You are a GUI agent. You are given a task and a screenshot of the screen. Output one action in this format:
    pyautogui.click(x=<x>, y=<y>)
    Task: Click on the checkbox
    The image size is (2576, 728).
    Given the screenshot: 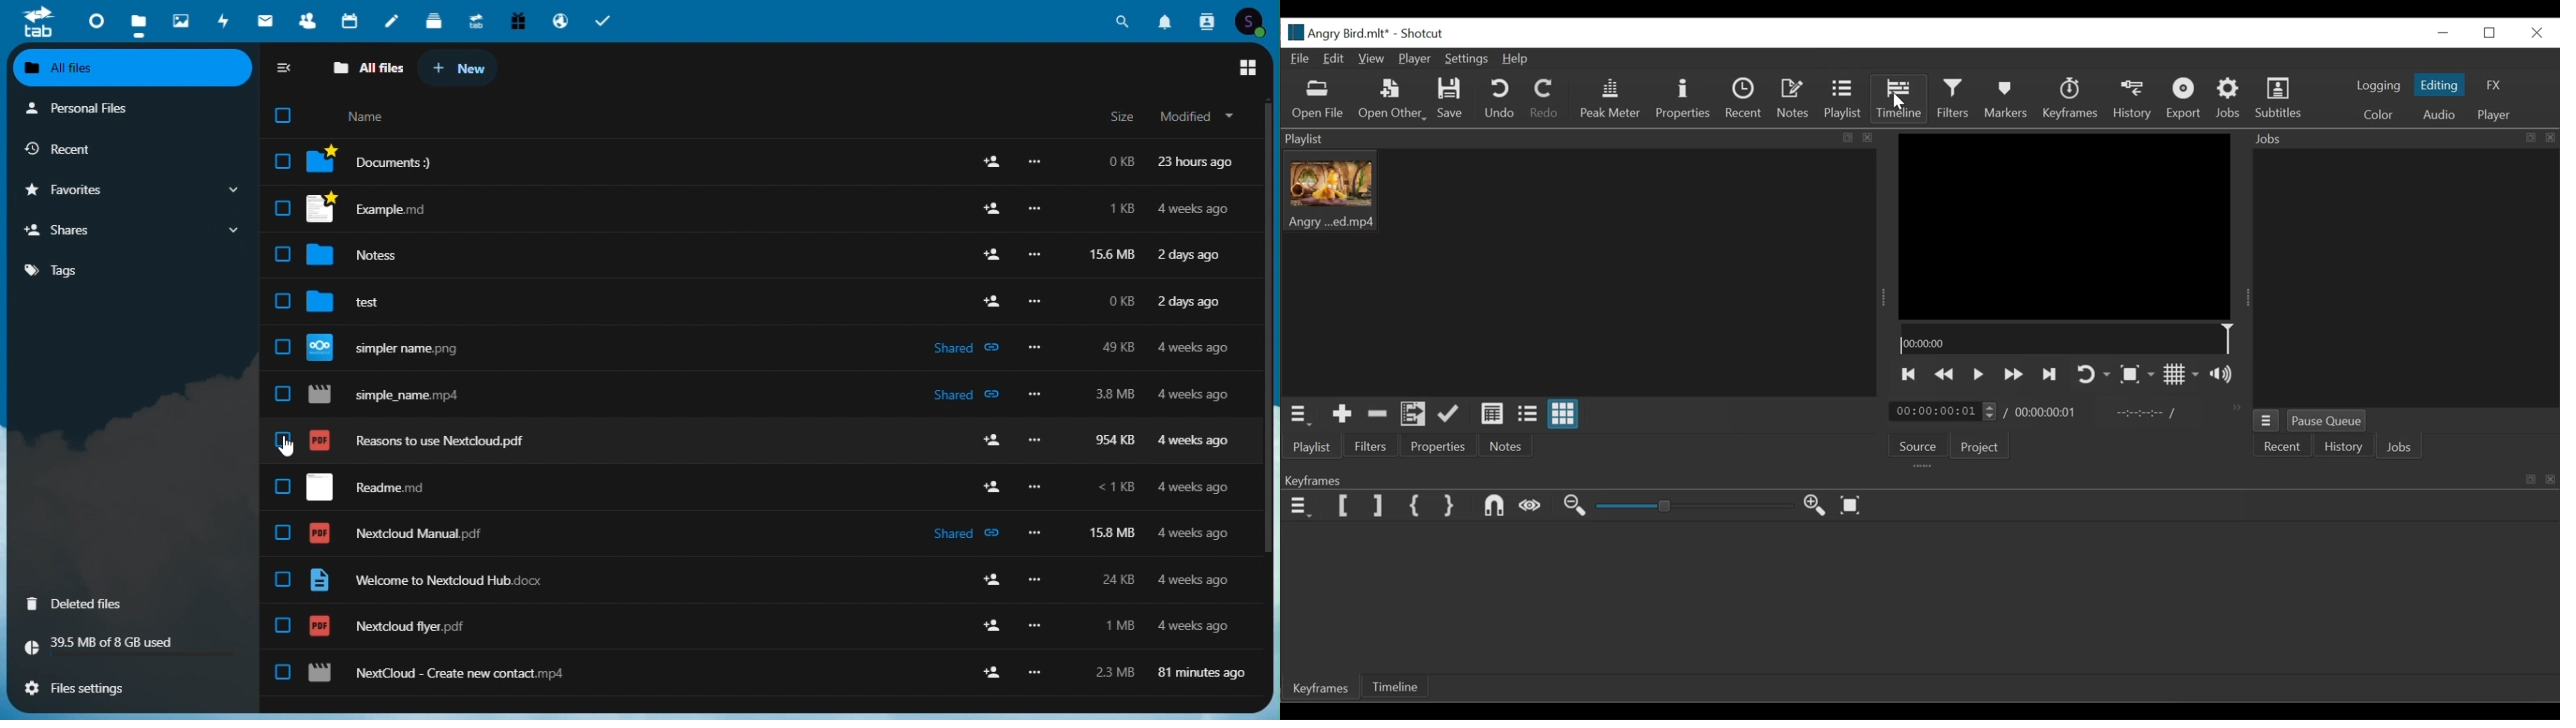 What is the action you would take?
    pyautogui.click(x=283, y=626)
    